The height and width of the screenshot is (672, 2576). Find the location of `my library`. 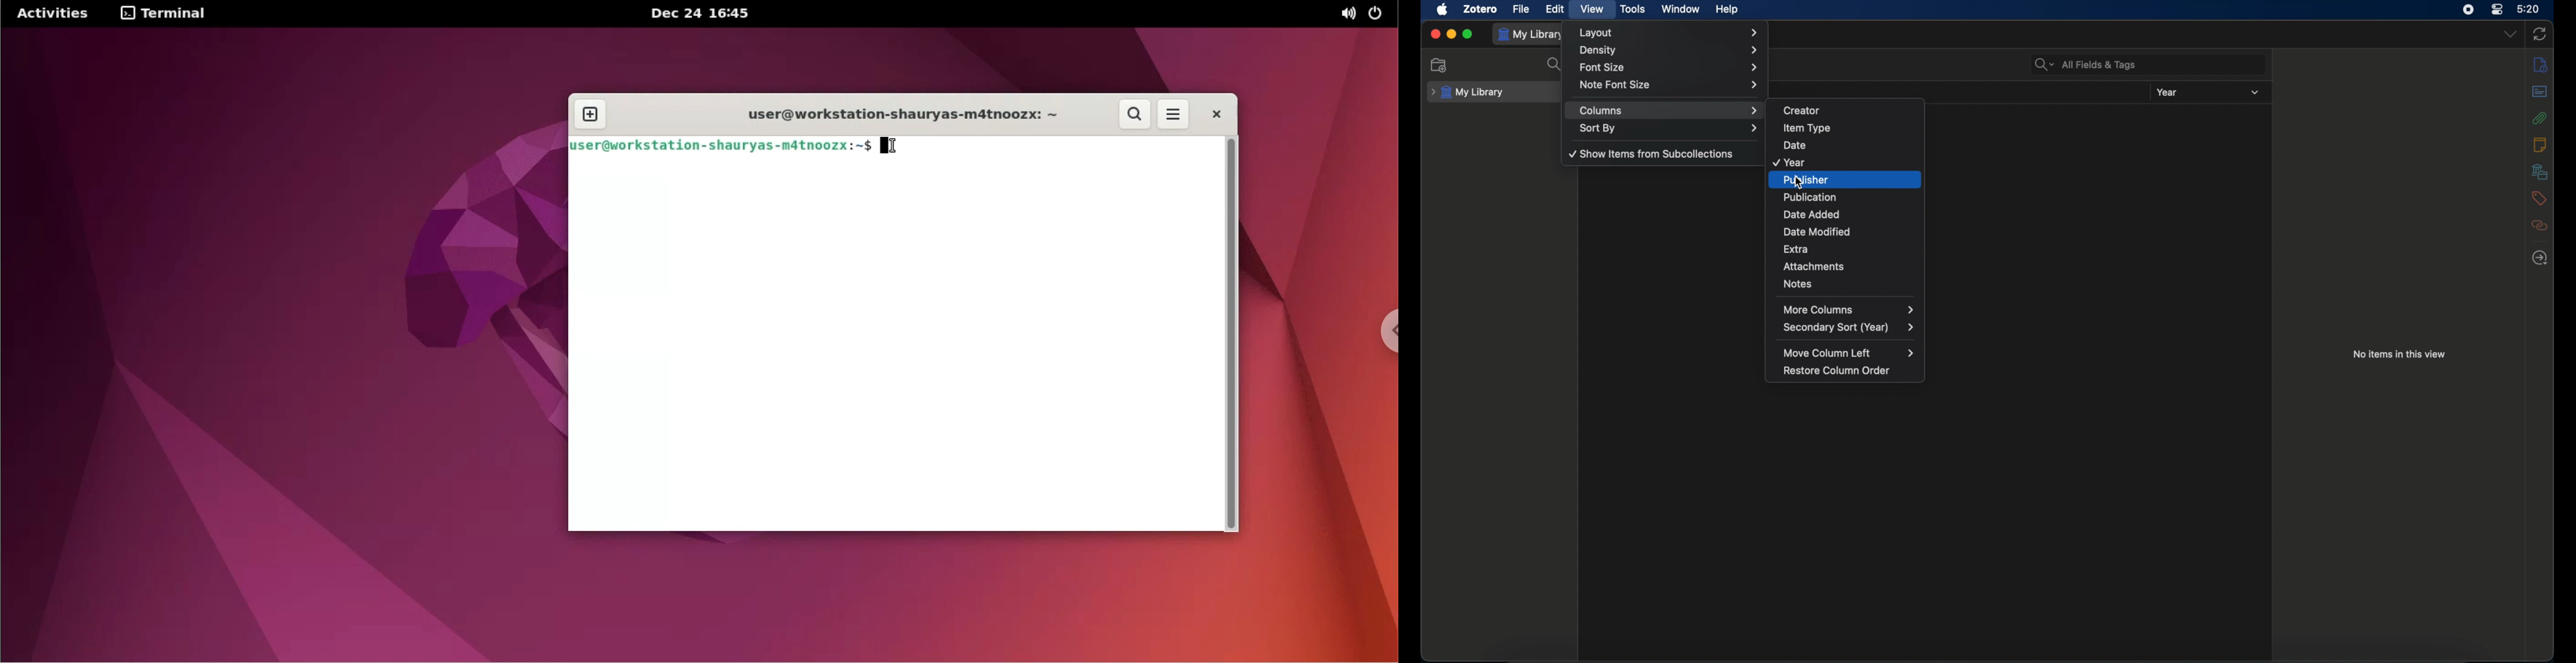

my library is located at coordinates (1532, 35).